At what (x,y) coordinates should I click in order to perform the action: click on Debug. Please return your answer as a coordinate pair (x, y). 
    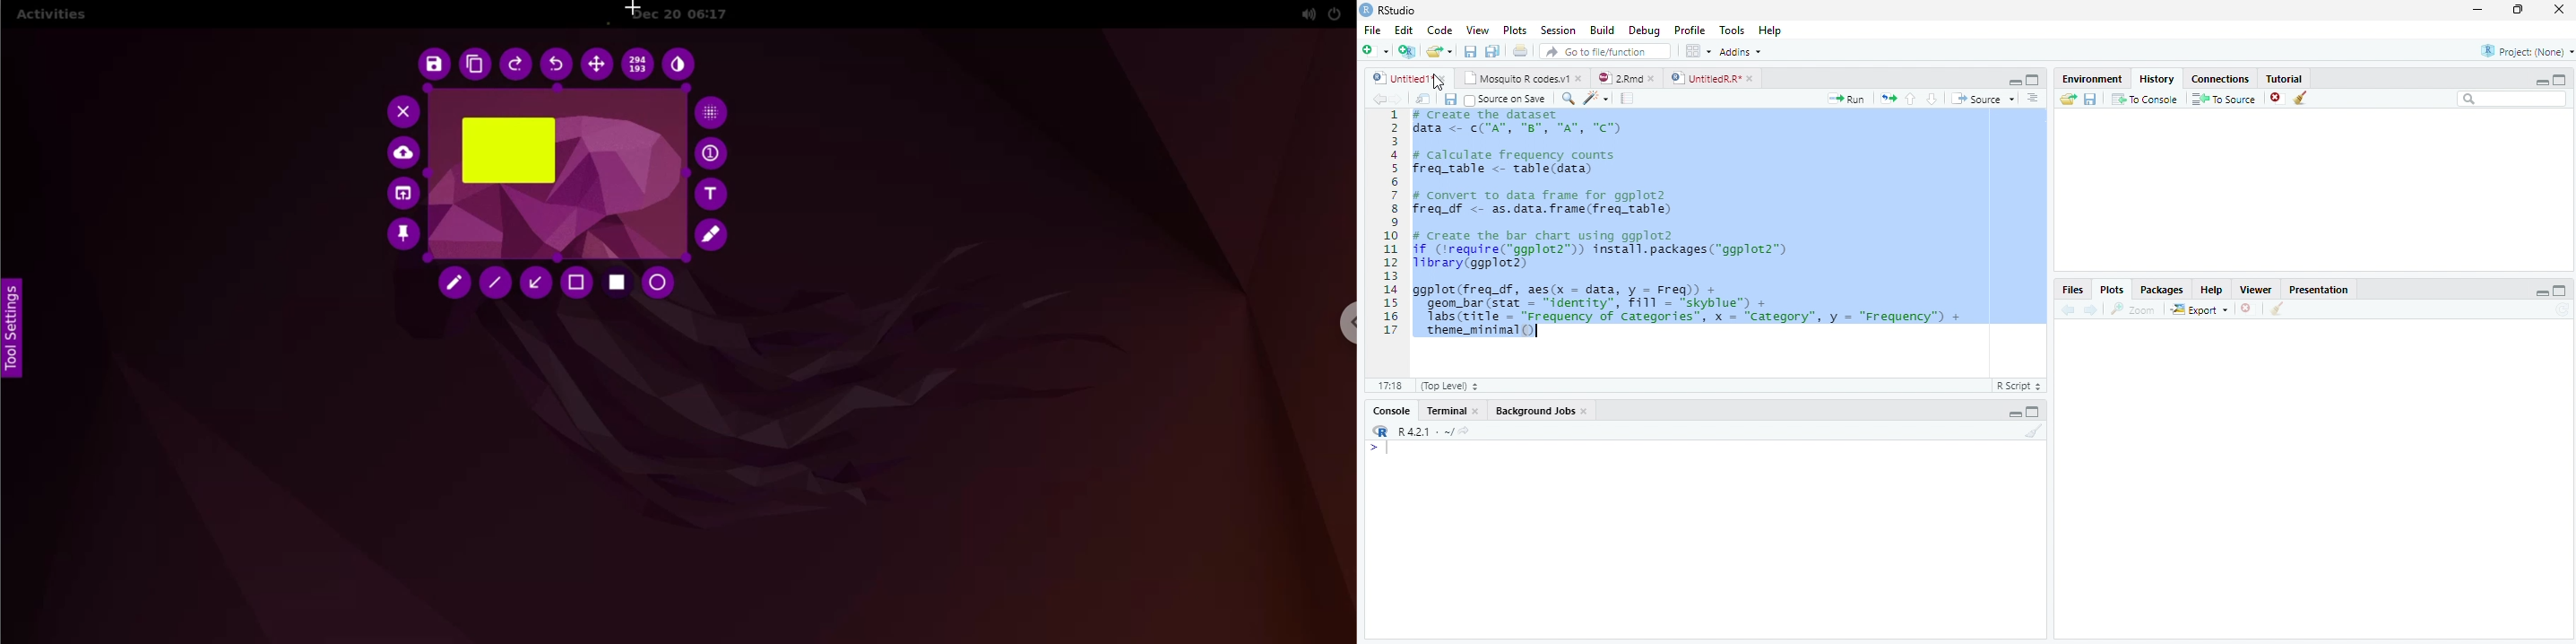
    Looking at the image, I should click on (1645, 30).